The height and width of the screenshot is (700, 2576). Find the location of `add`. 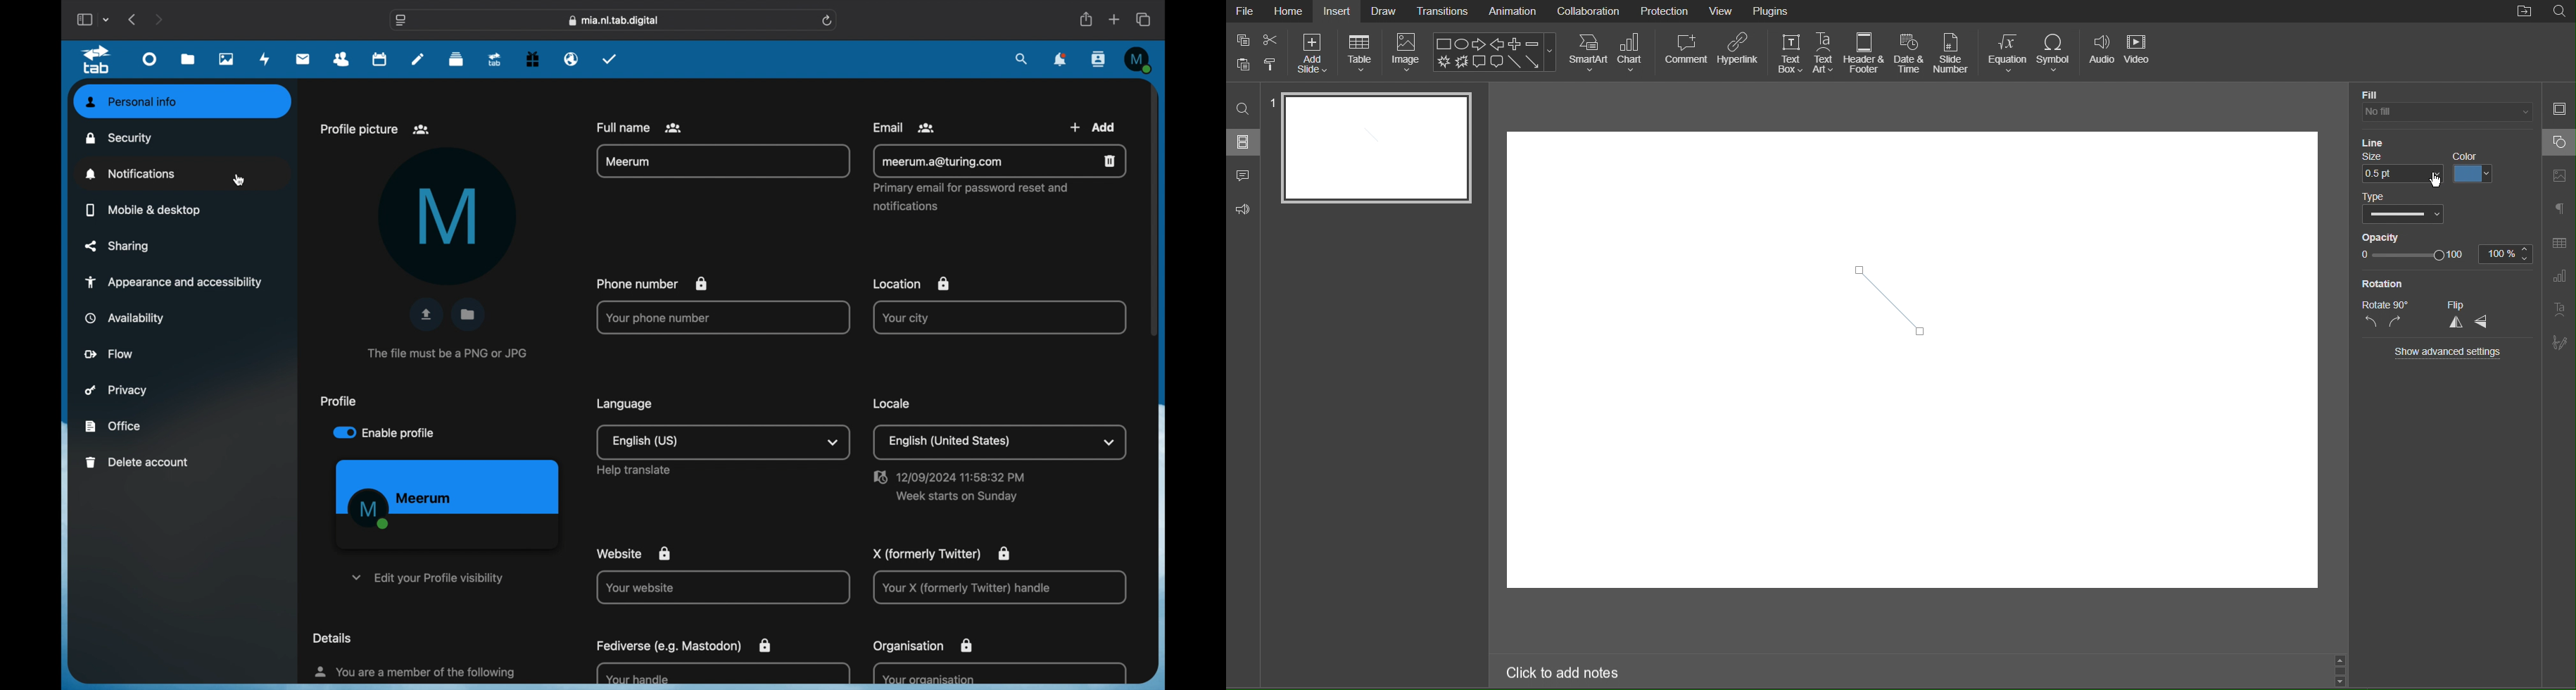

add is located at coordinates (1093, 127).